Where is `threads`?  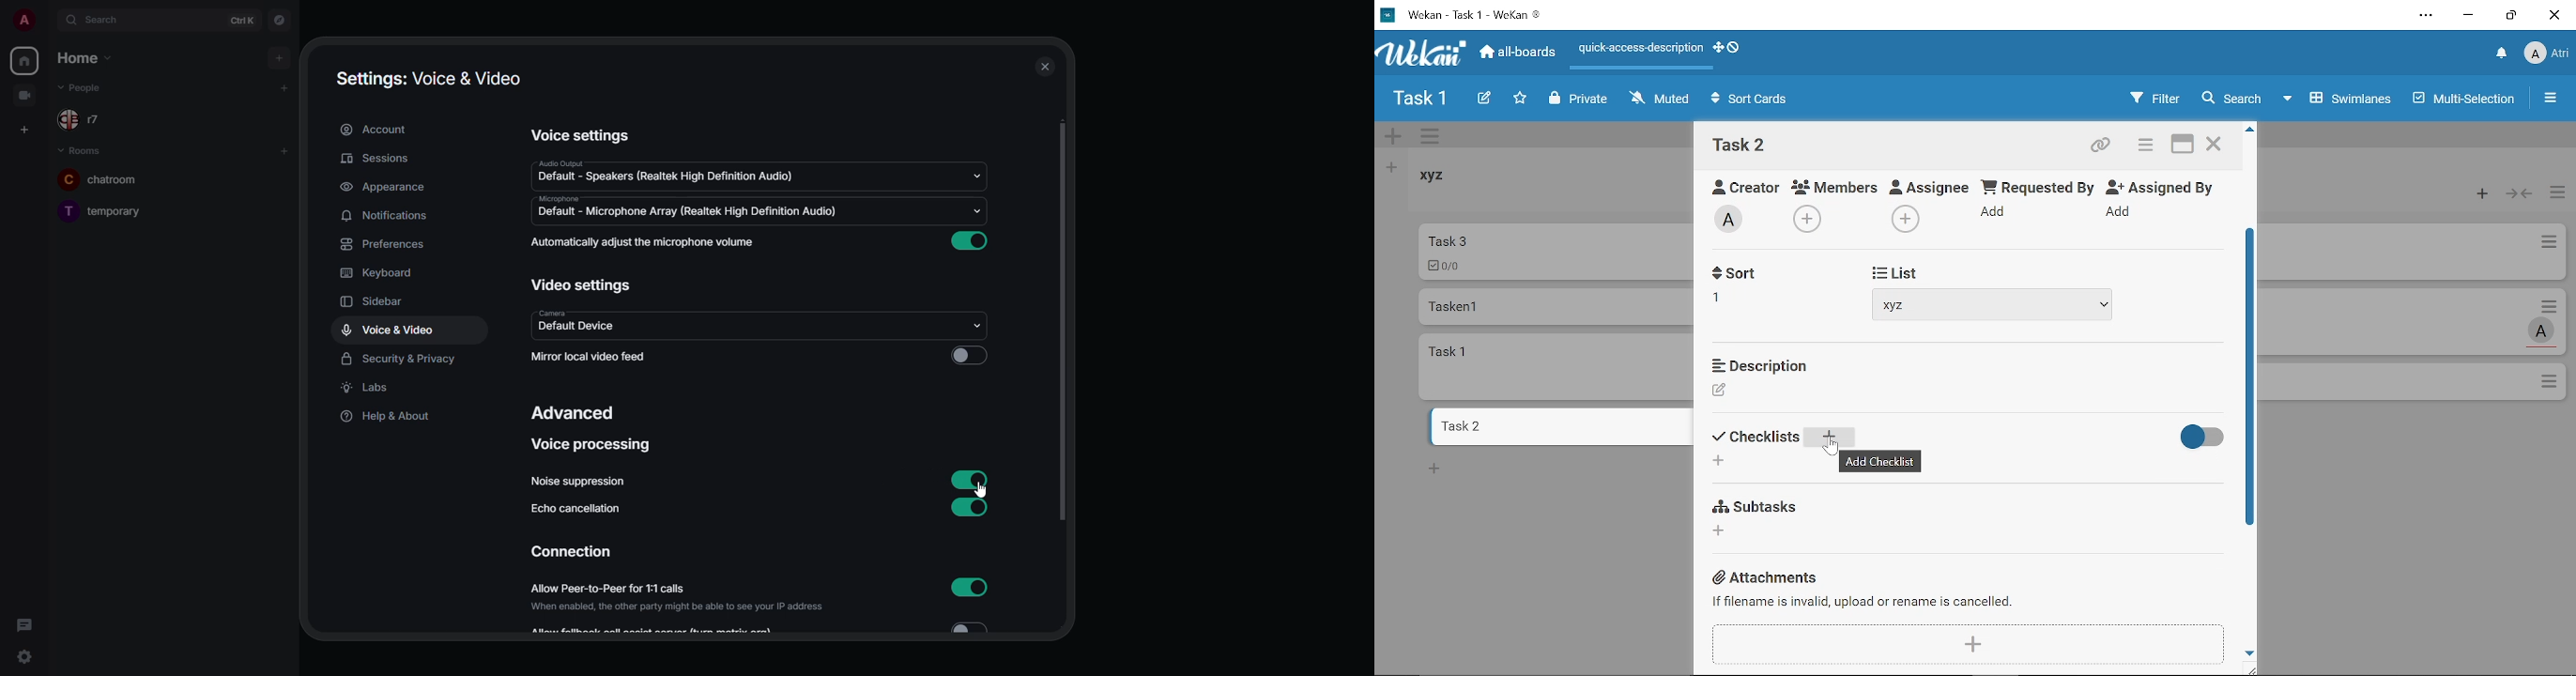
threads is located at coordinates (24, 624).